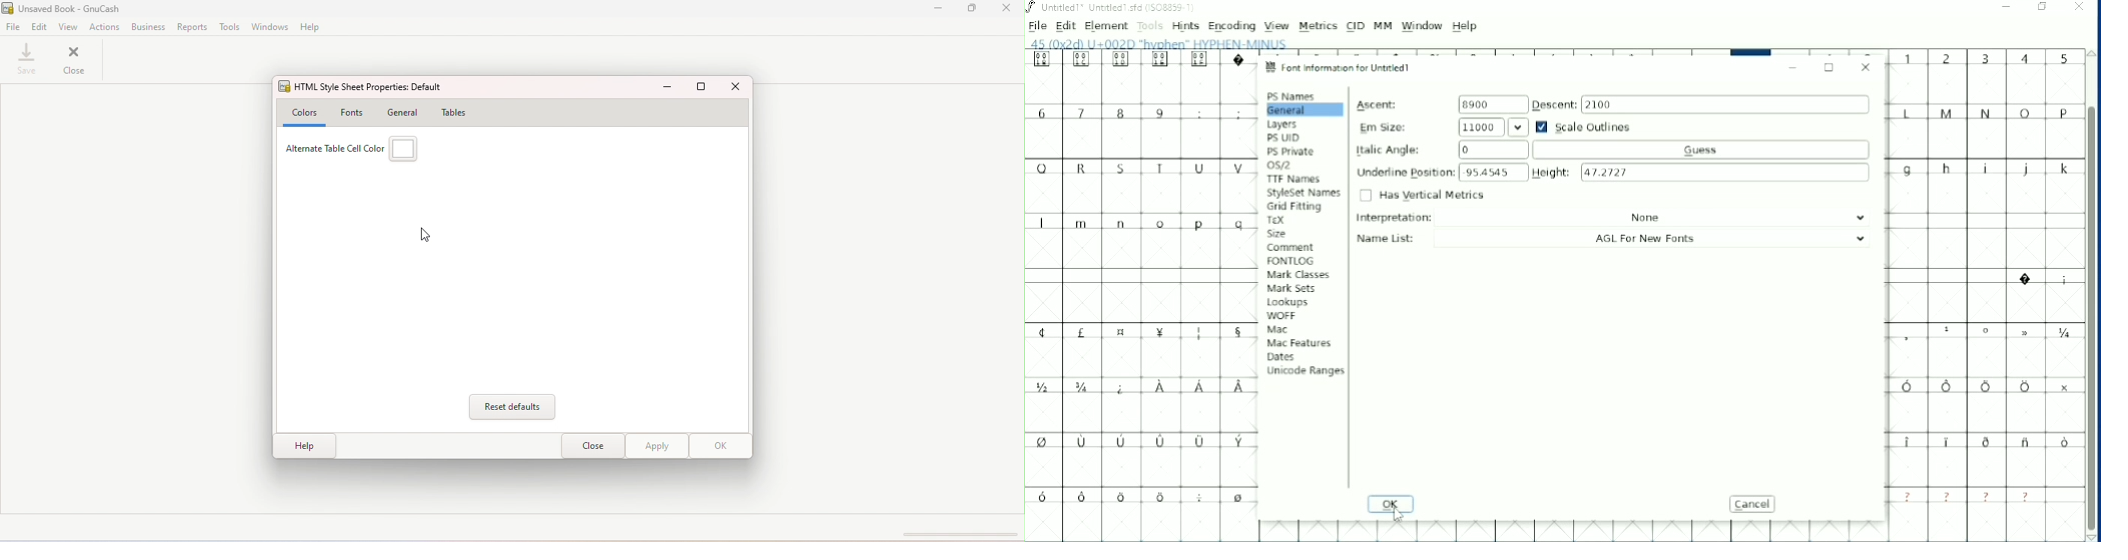  What do you see at coordinates (1280, 357) in the screenshot?
I see `Dates` at bounding box center [1280, 357].